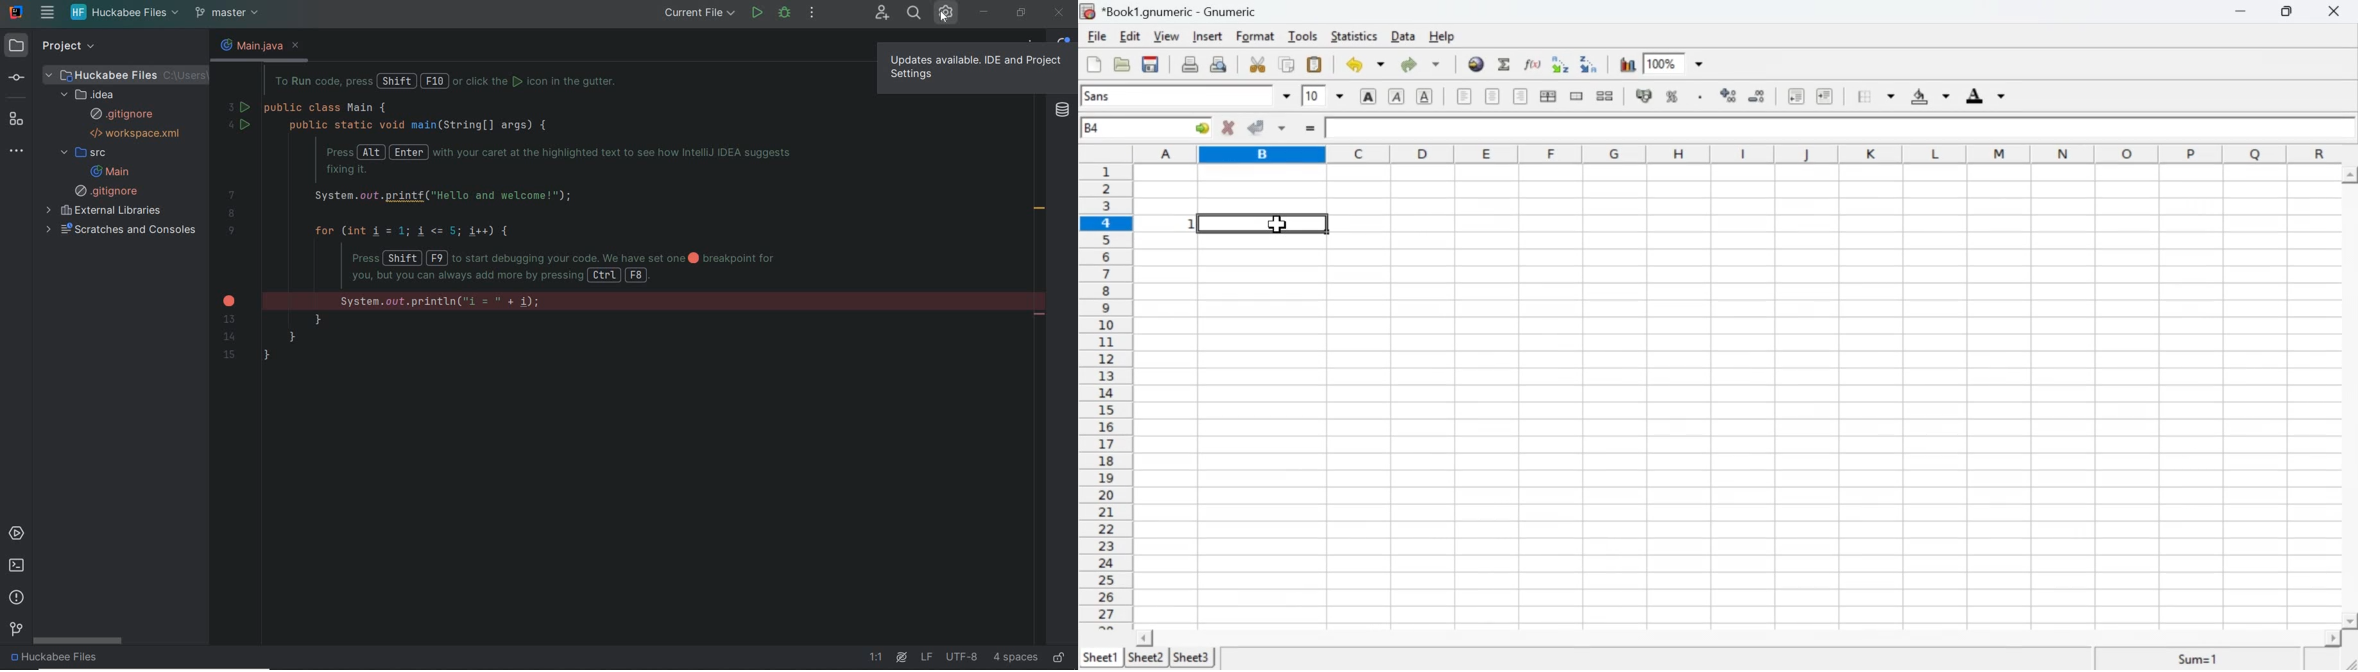 The image size is (2380, 672). What do you see at coordinates (1287, 63) in the screenshot?
I see `Copy selection` at bounding box center [1287, 63].